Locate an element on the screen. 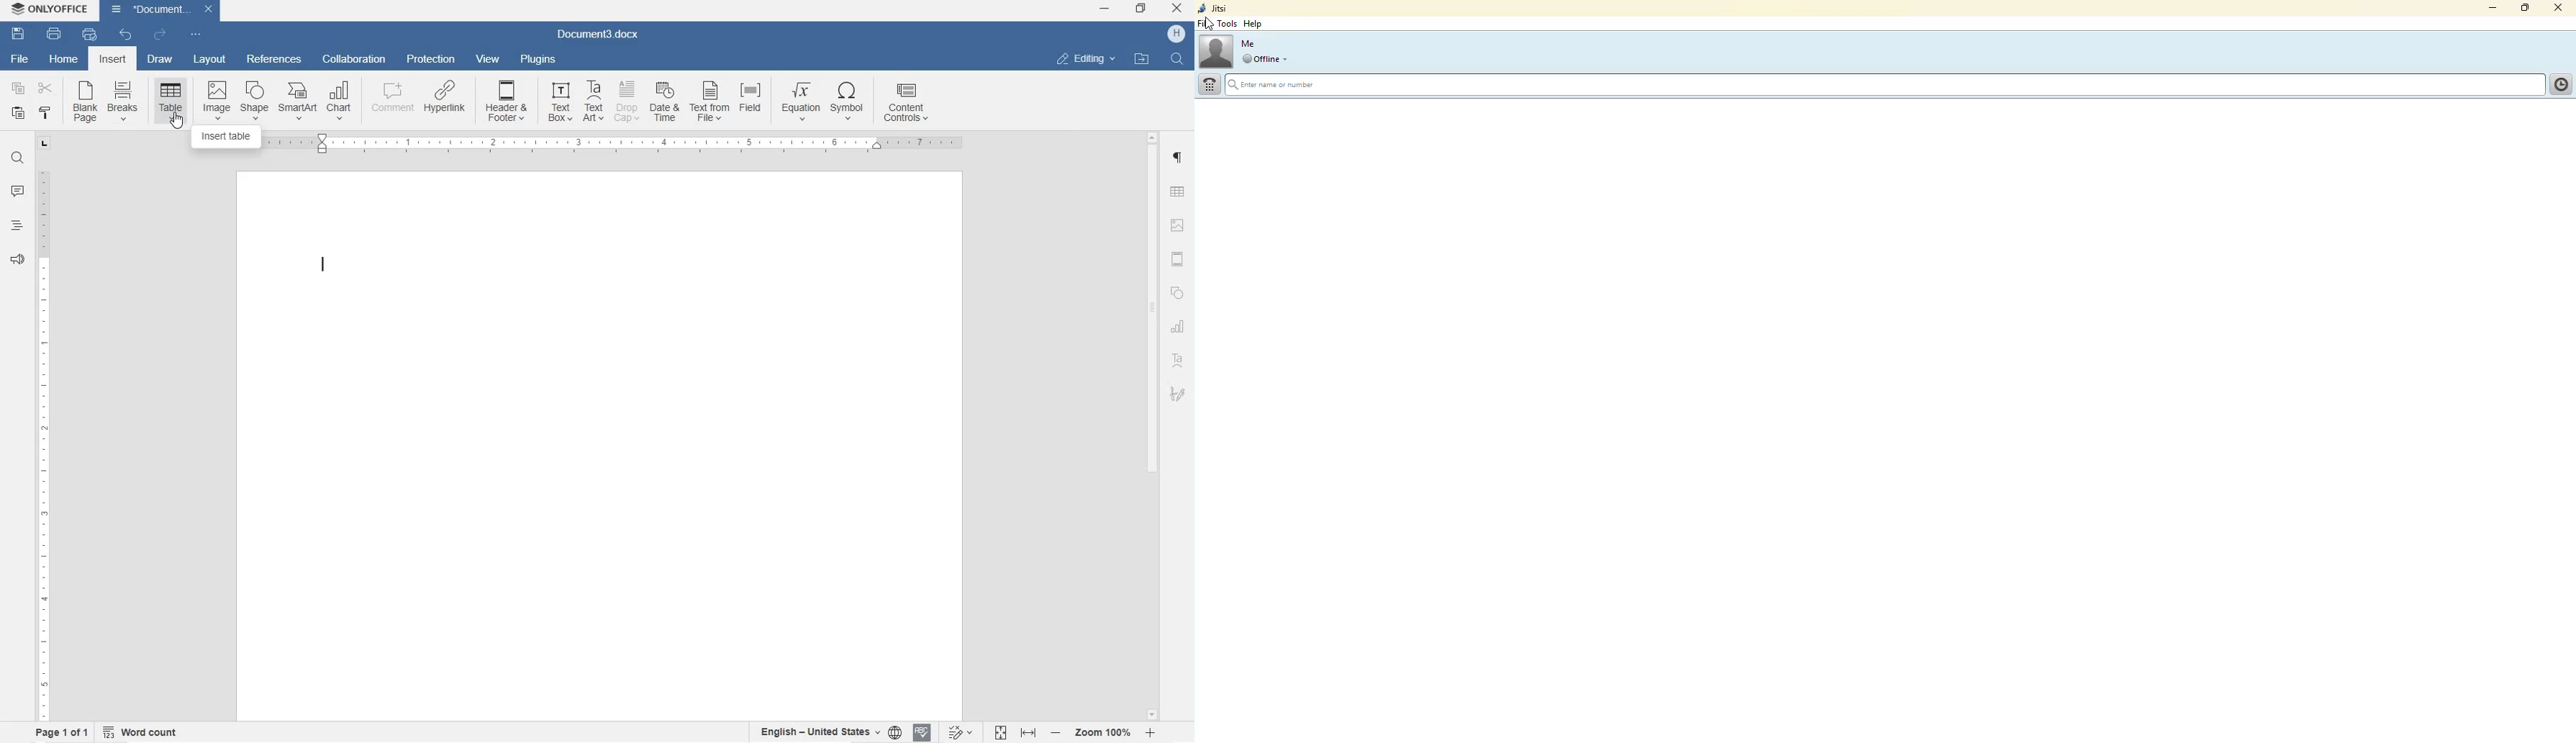 The height and width of the screenshot is (756, 2576). Equation is located at coordinates (801, 100).